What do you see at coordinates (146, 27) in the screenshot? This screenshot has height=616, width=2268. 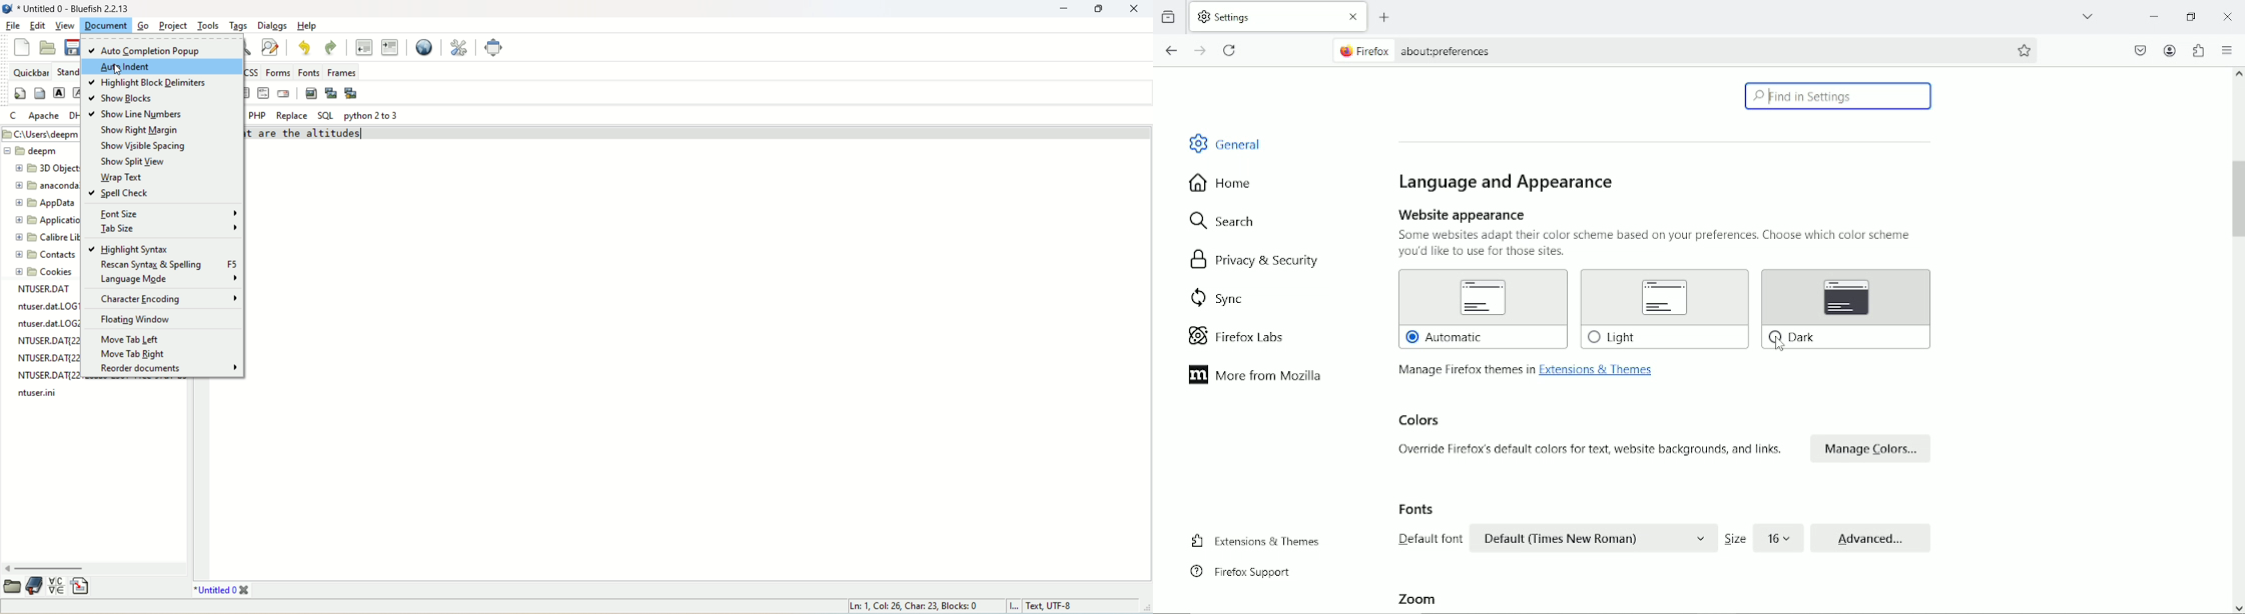 I see `go` at bounding box center [146, 27].